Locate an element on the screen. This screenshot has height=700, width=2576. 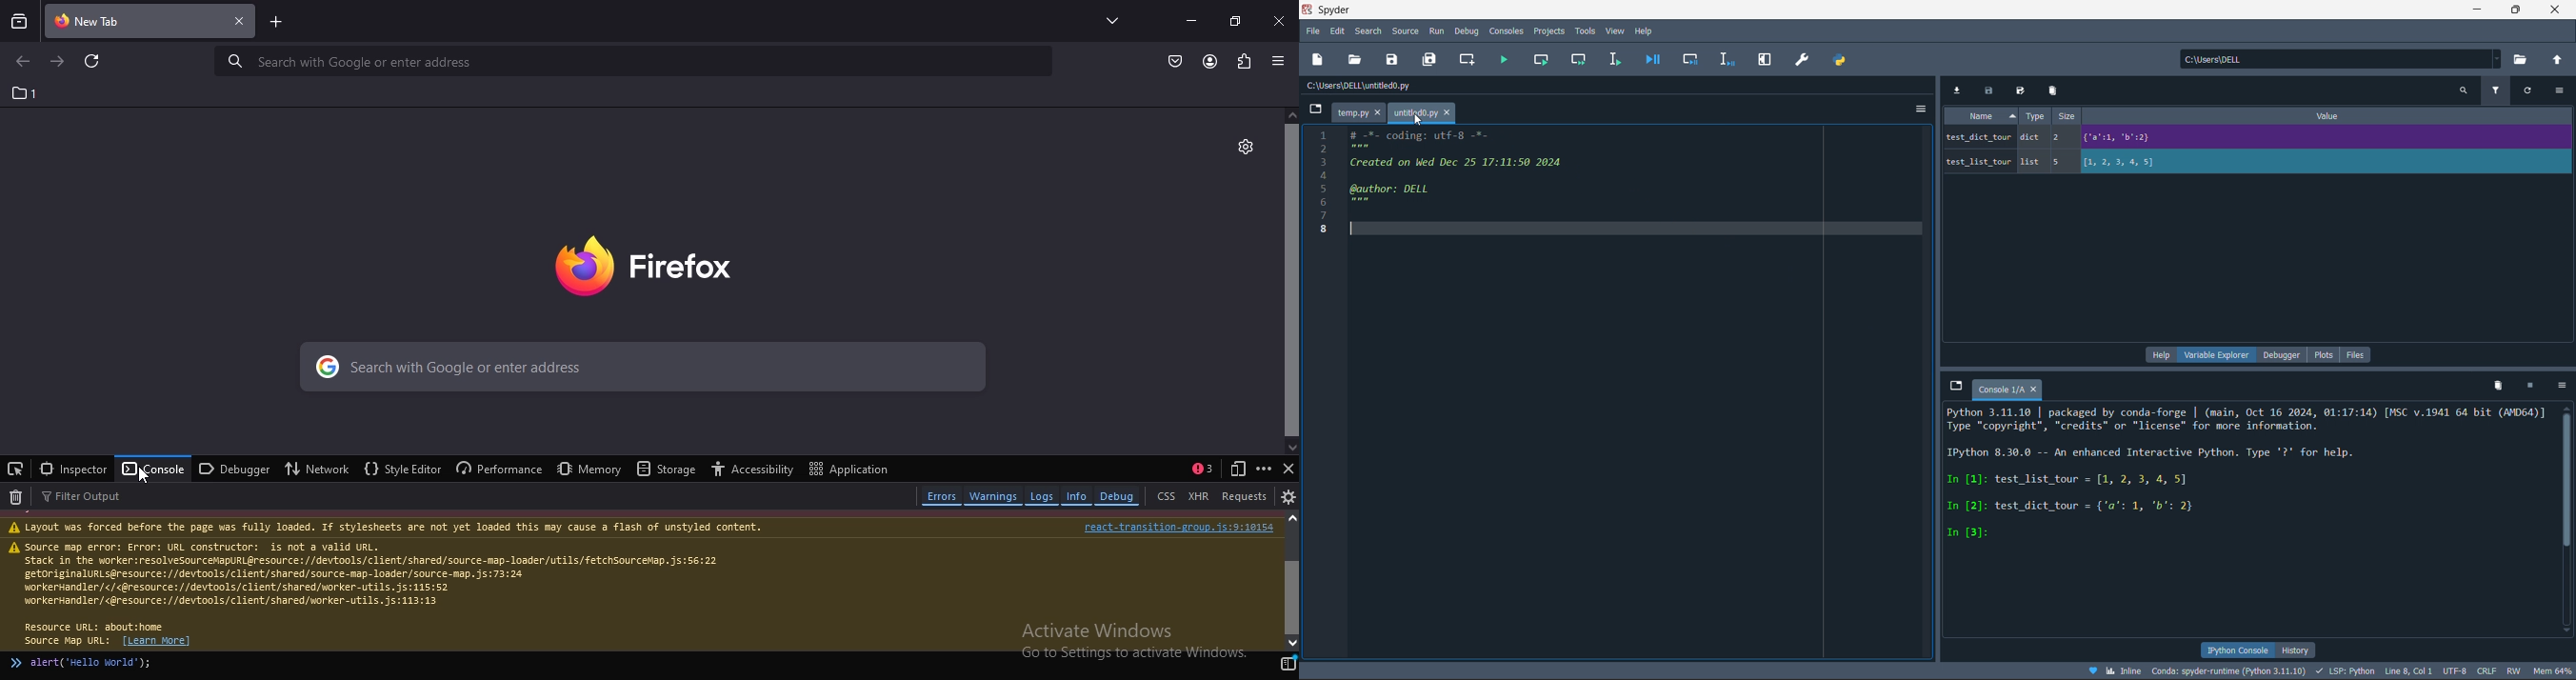
browse tab is located at coordinates (1956, 387).